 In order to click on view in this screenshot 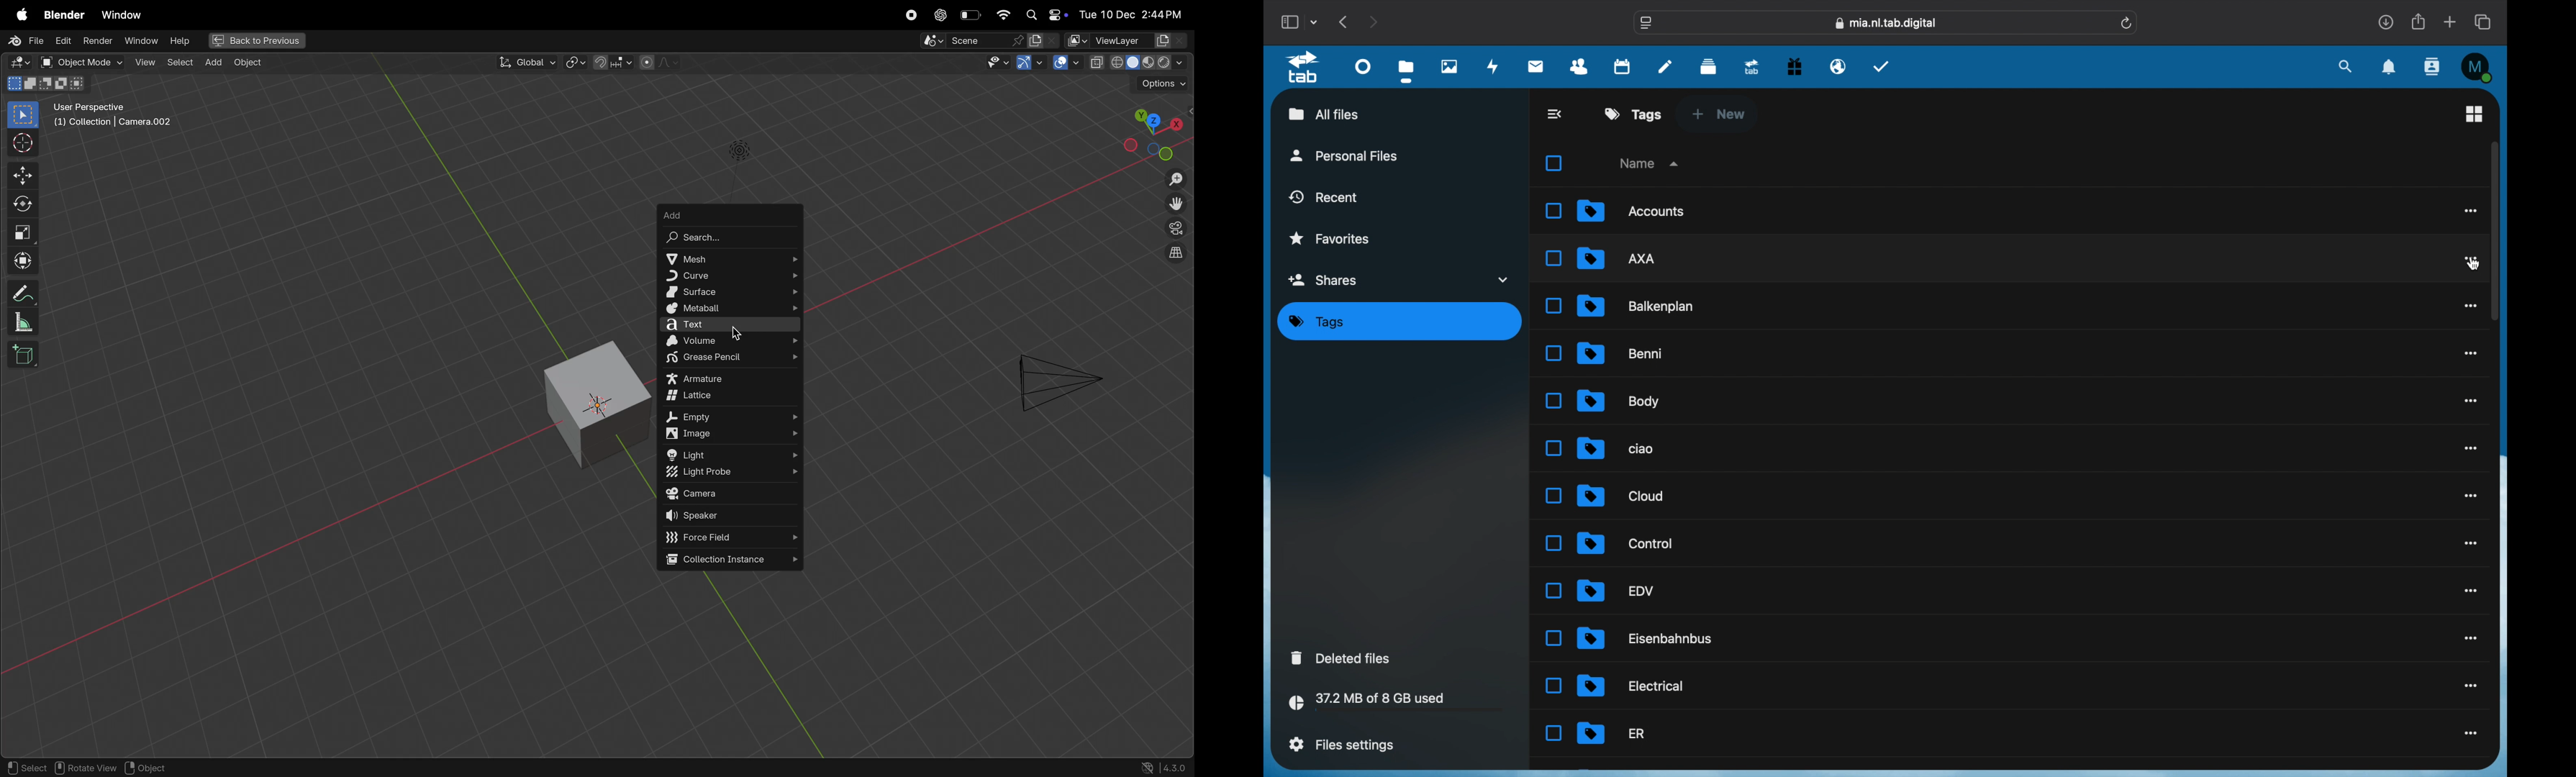, I will do `click(144, 63)`.